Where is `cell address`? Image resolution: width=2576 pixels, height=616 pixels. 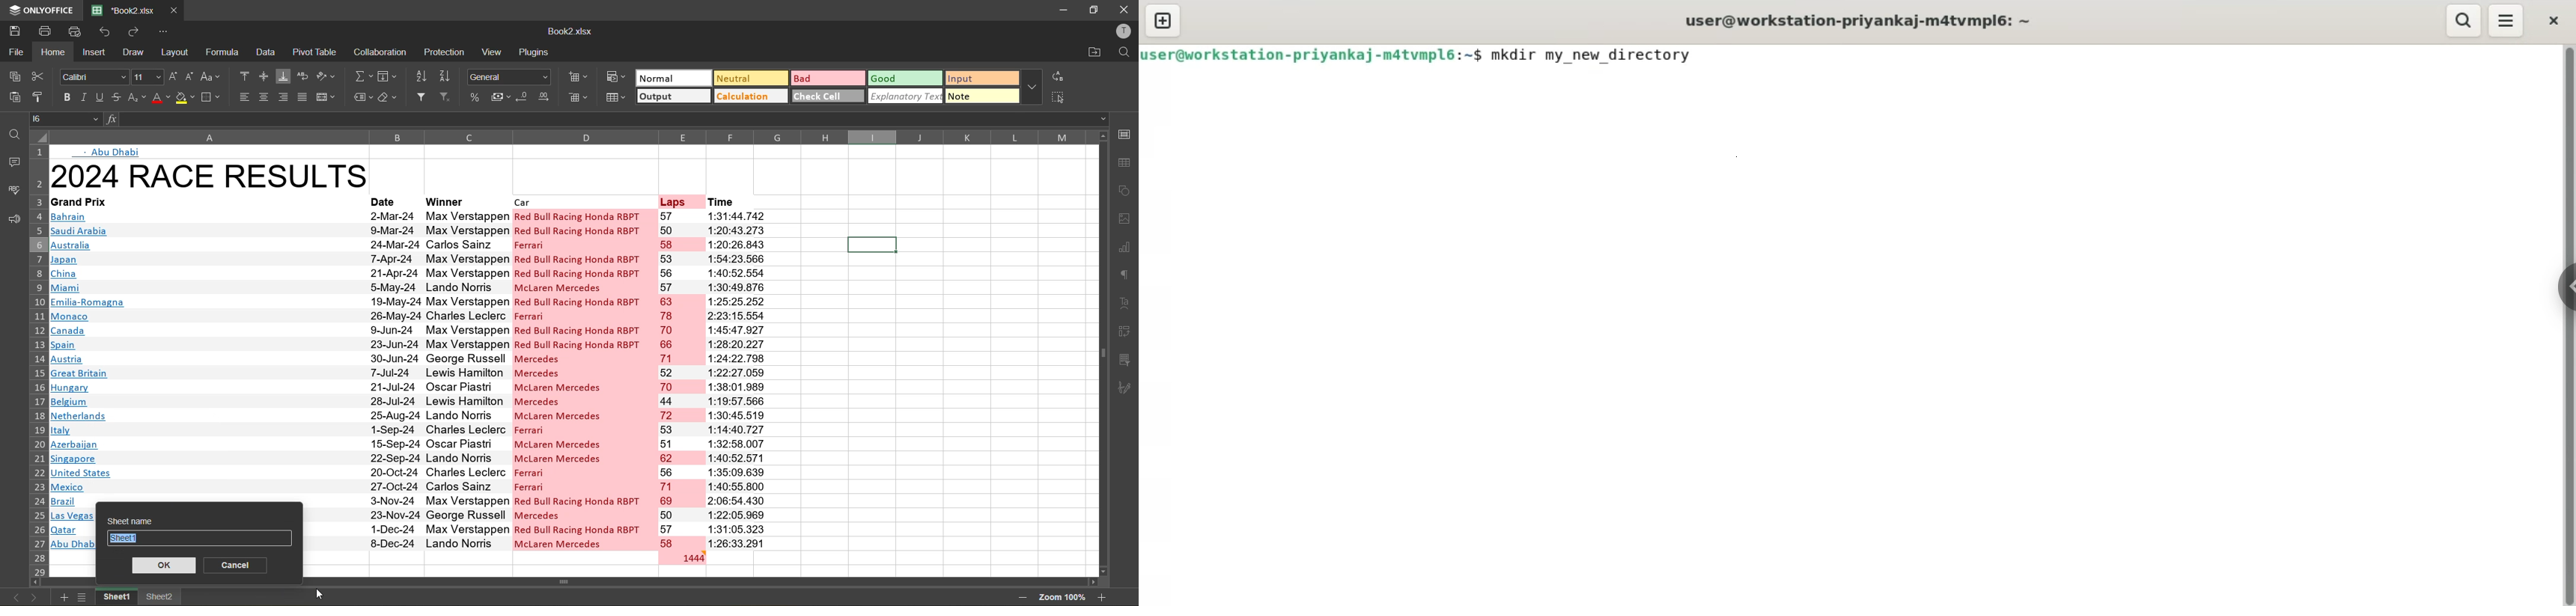
cell address is located at coordinates (65, 118).